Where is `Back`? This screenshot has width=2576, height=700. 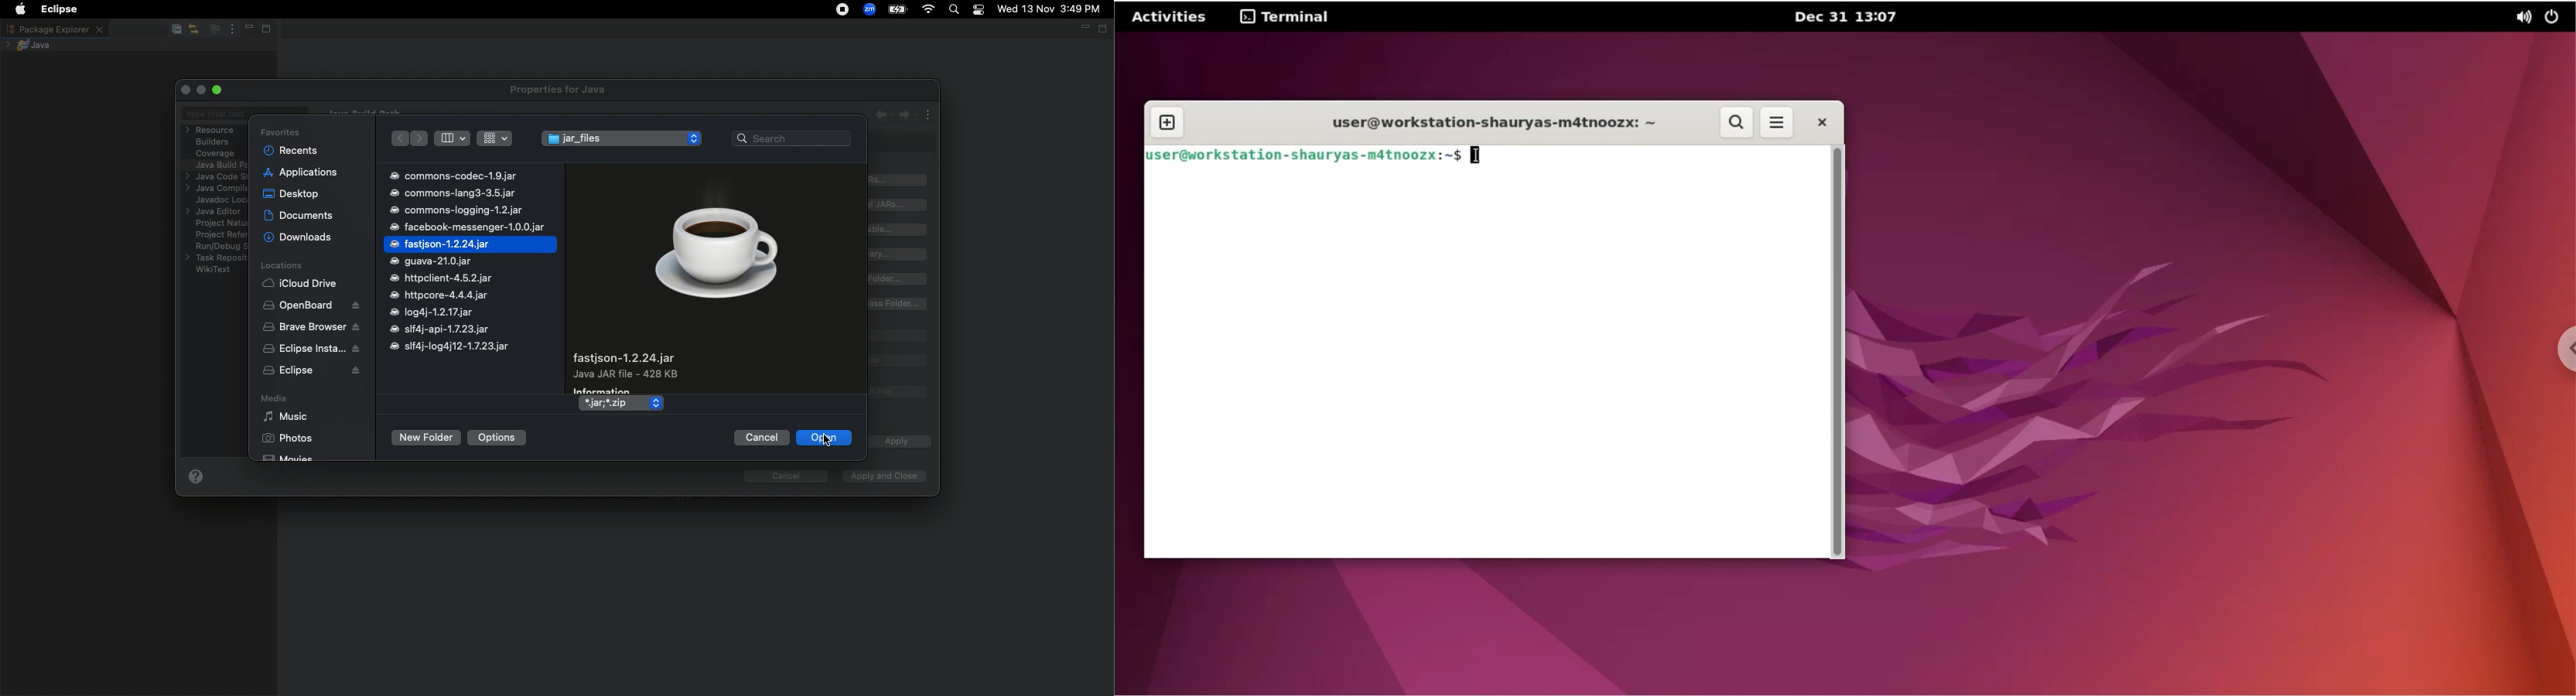
Back is located at coordinates (398, 139).